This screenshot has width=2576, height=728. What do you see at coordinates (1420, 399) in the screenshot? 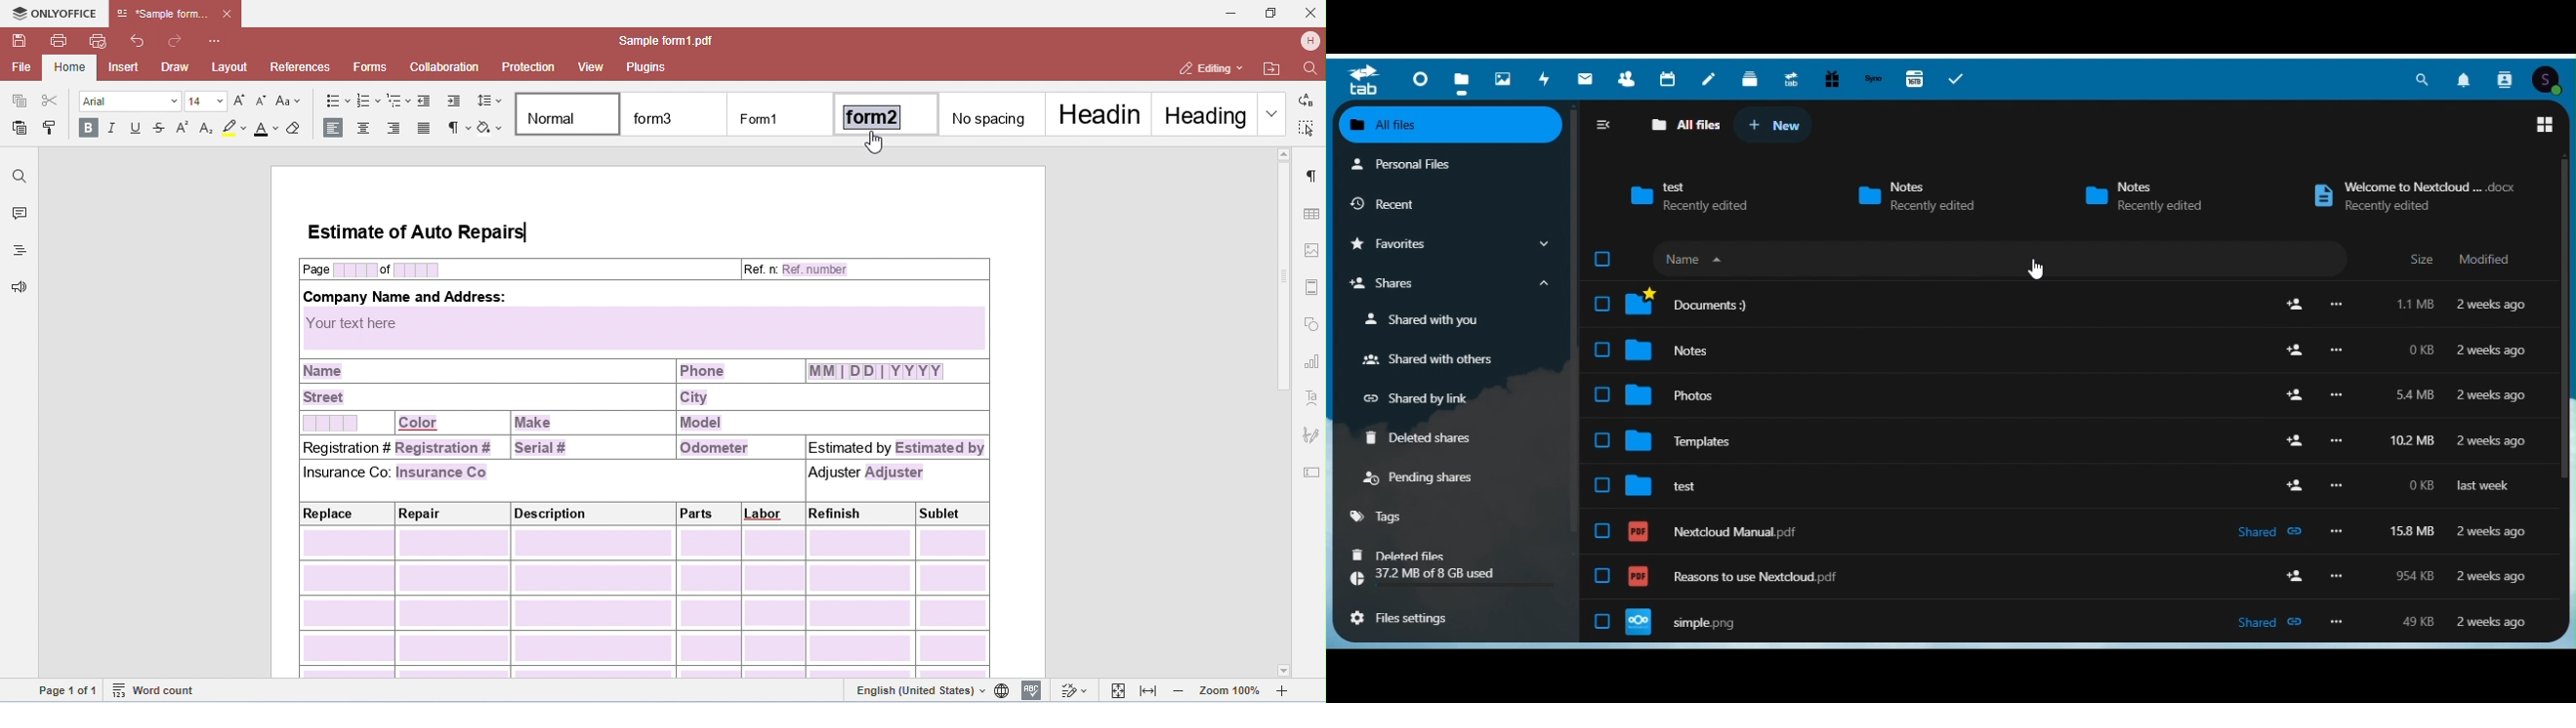
I see `Shared by Link` at bounding box center [1420, 399].